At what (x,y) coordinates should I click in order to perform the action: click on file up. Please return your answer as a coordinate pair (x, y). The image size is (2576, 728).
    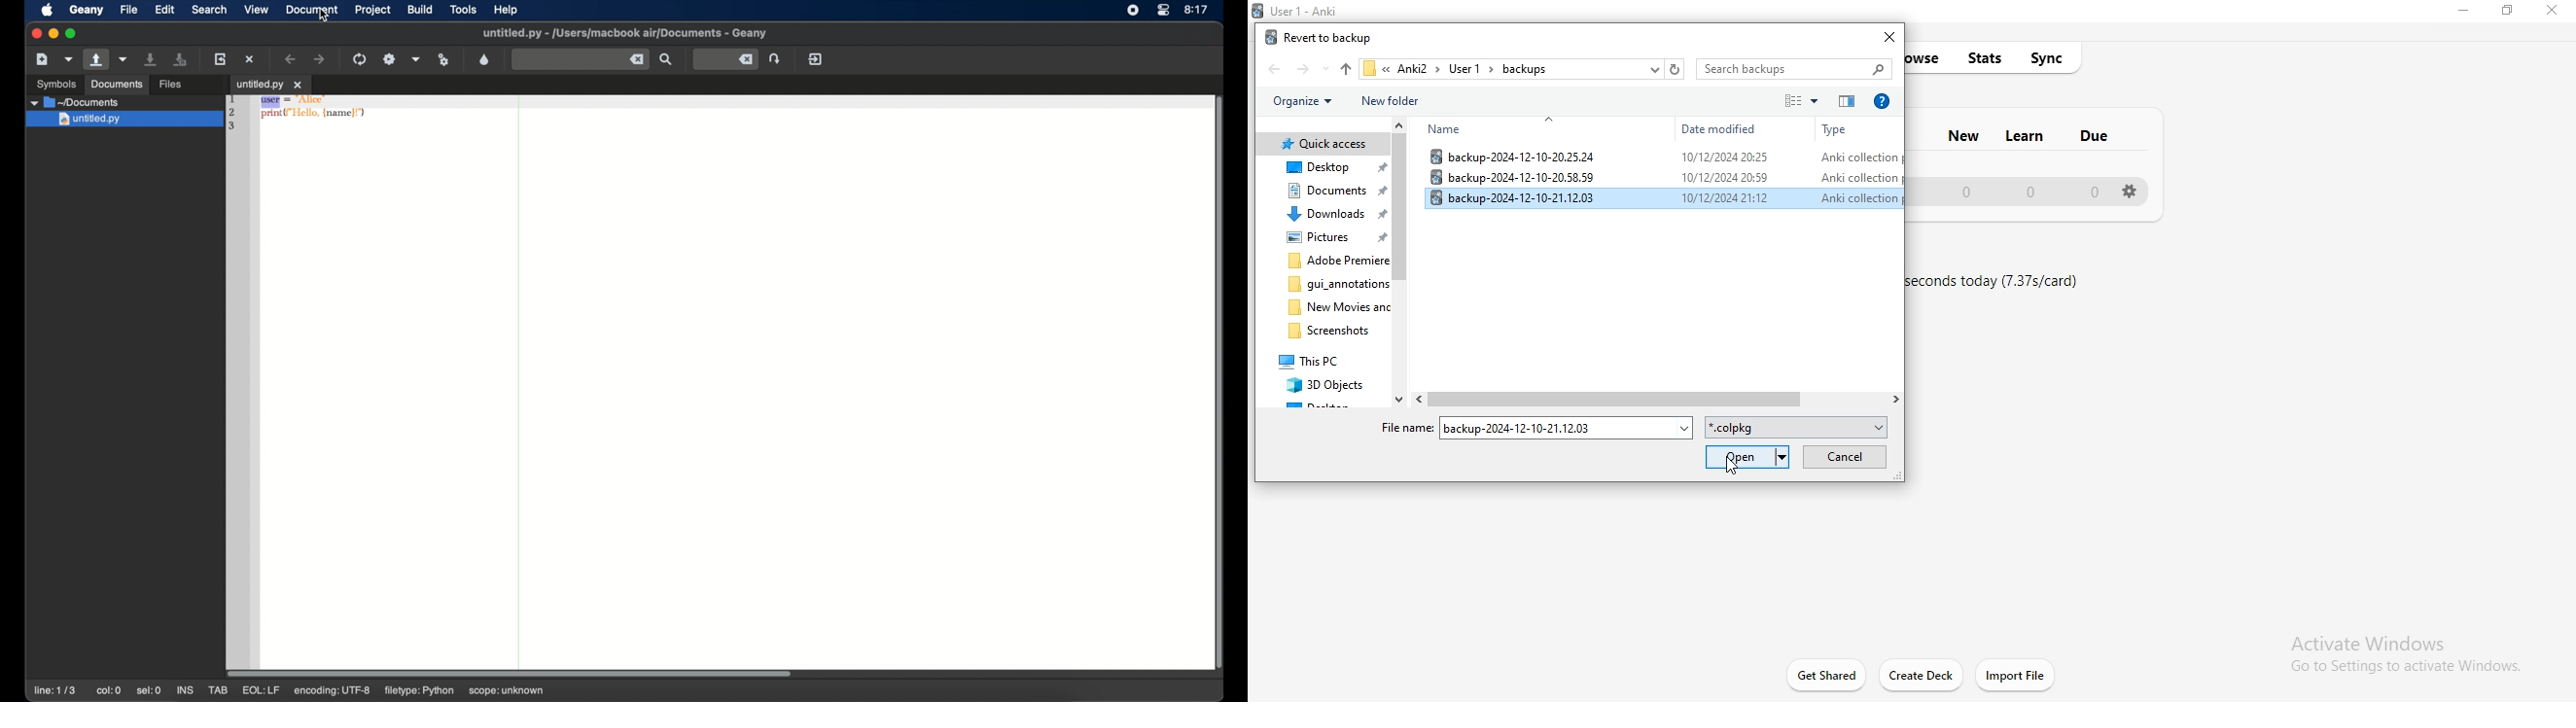
    Looking at the image, I should click on (1344, 67).